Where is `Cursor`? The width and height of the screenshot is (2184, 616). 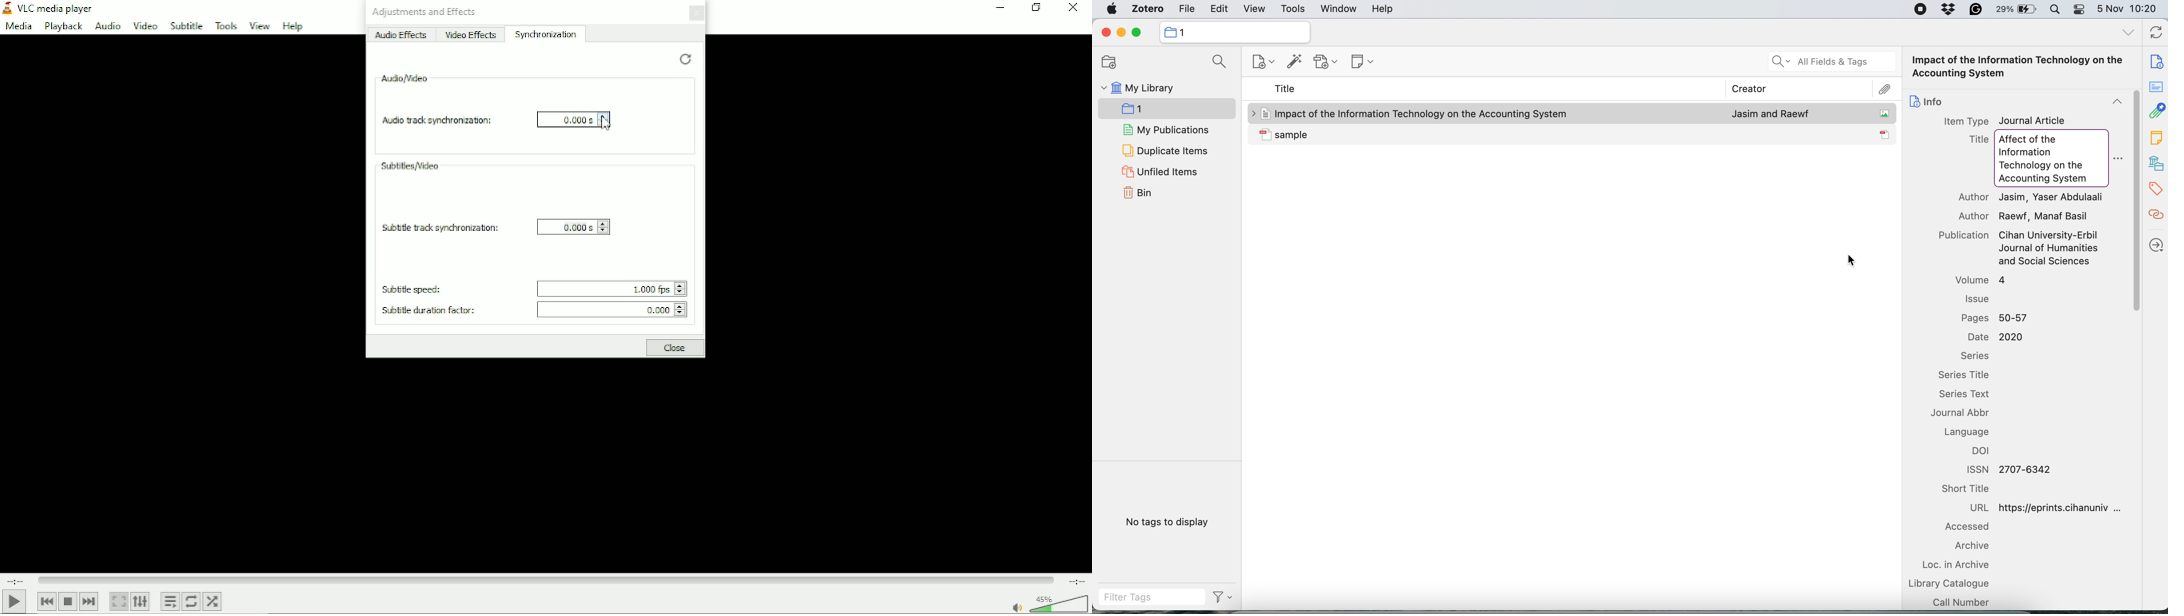 Cursor is located at coordinates (611, 125).